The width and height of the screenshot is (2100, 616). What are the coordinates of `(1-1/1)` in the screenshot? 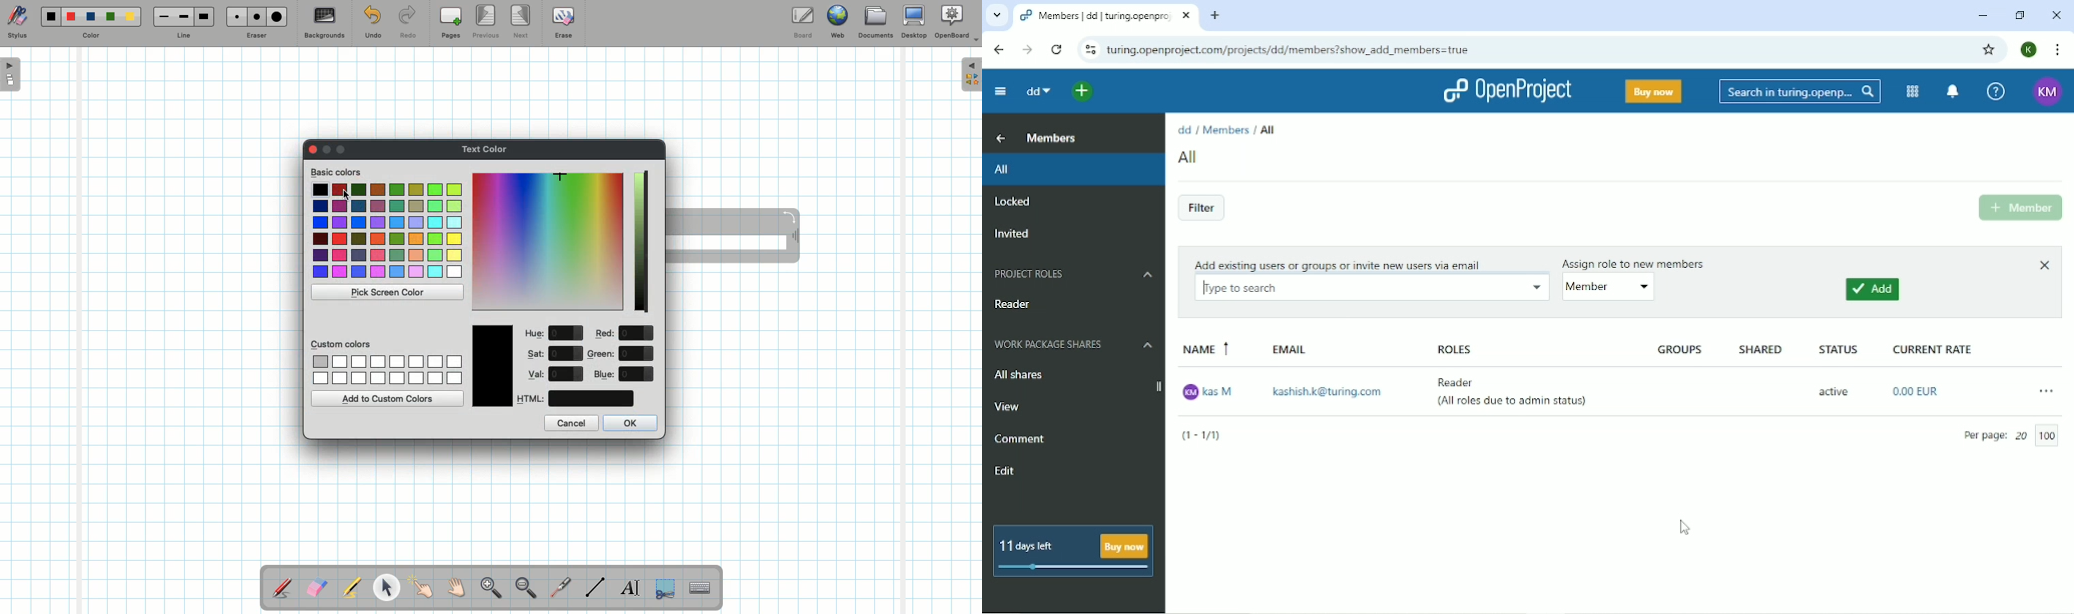 It's located at (1207, 436).